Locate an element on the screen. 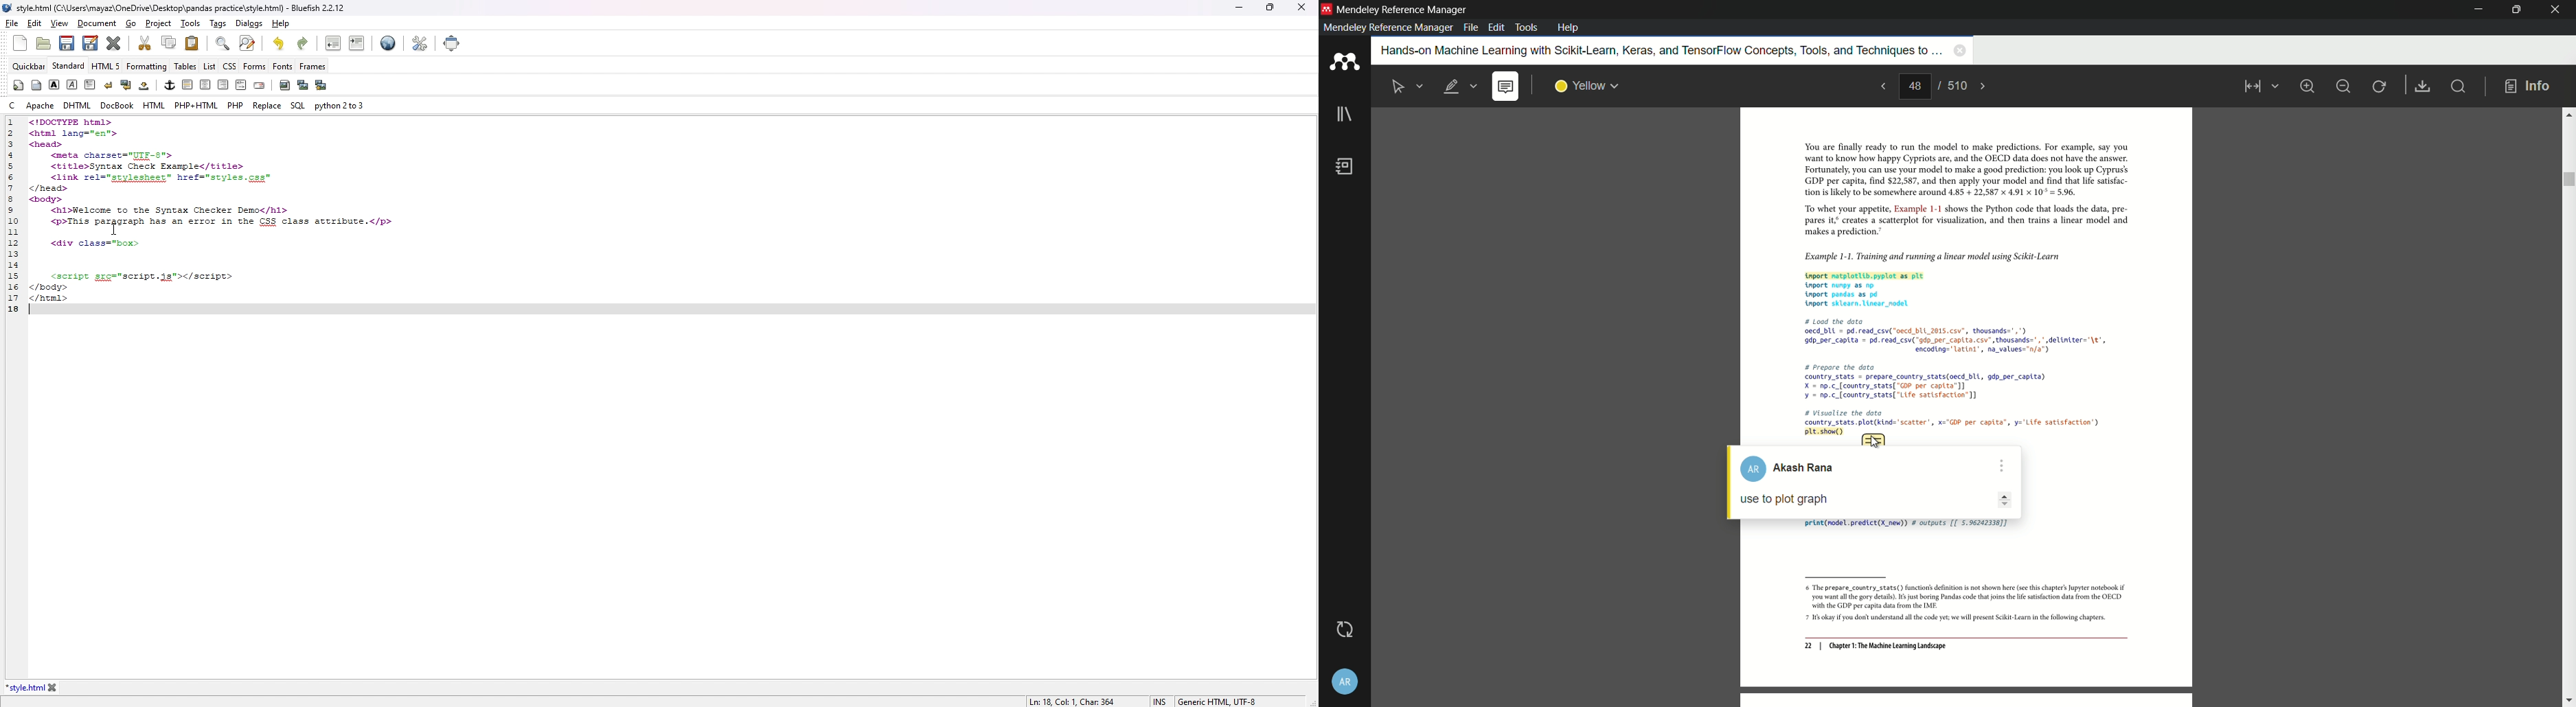 Image resolution: width=2576 pixels, height=728 pixels. rotate is located at coordinates (2380, 87).